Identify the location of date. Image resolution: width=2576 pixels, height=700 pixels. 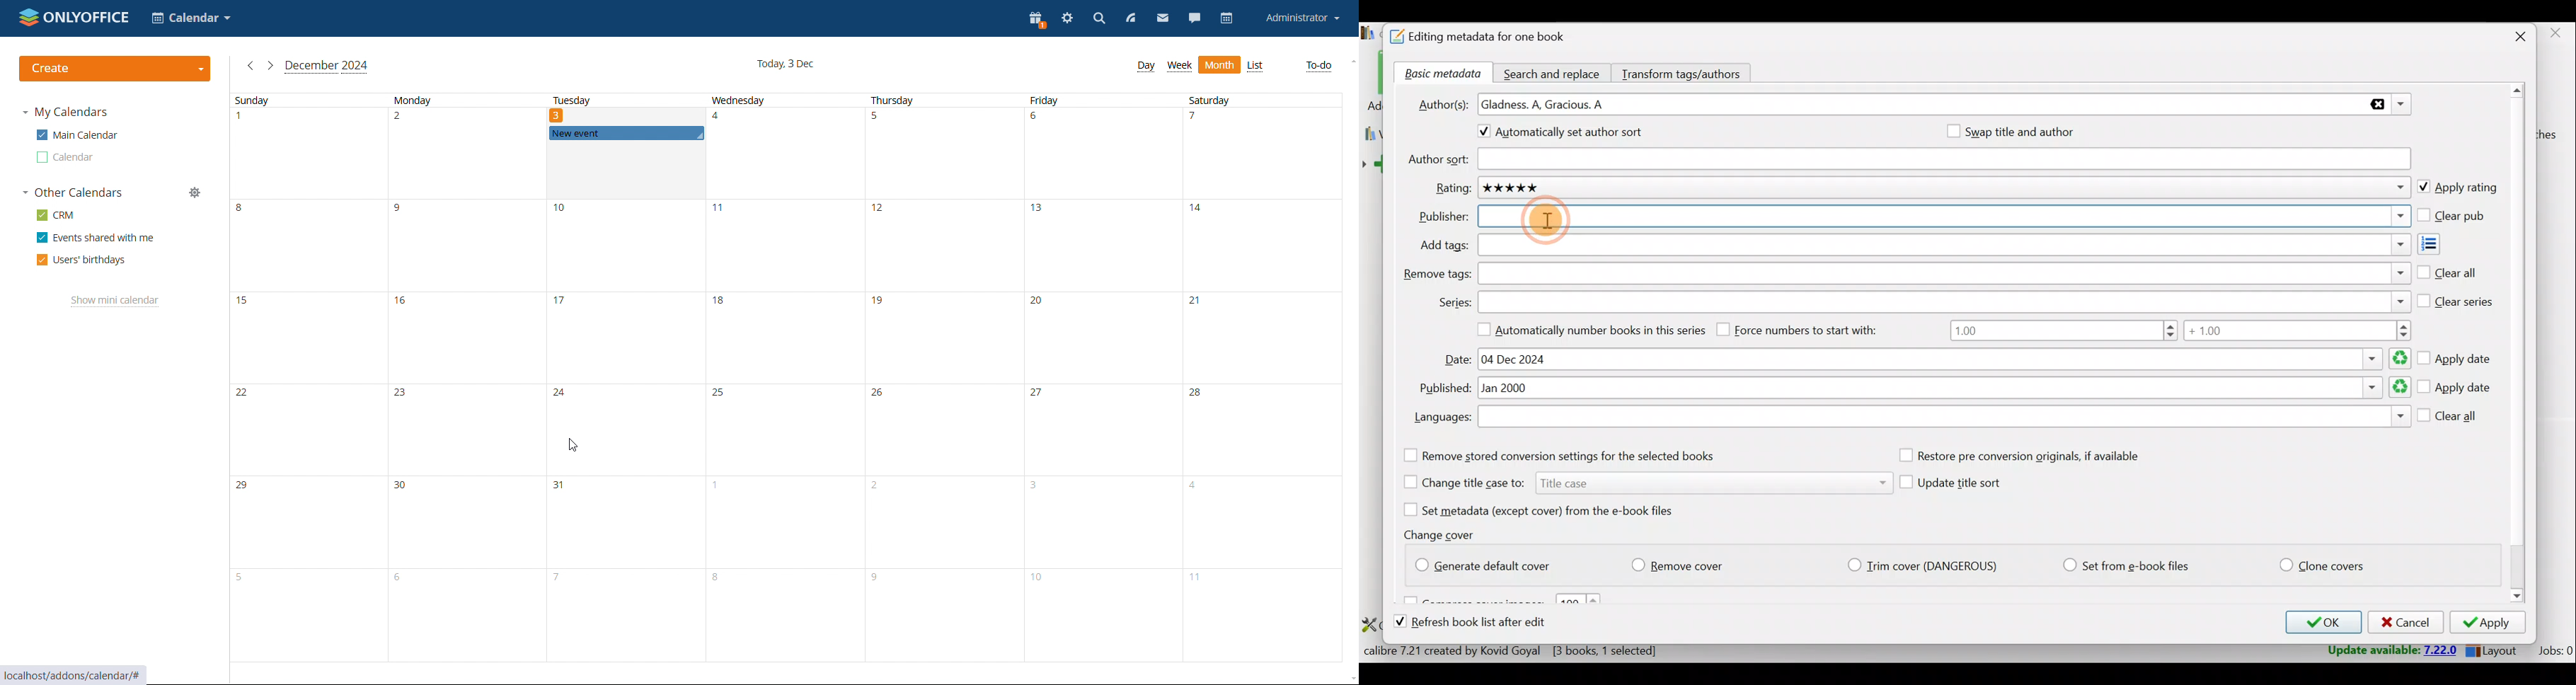
(628, 522).